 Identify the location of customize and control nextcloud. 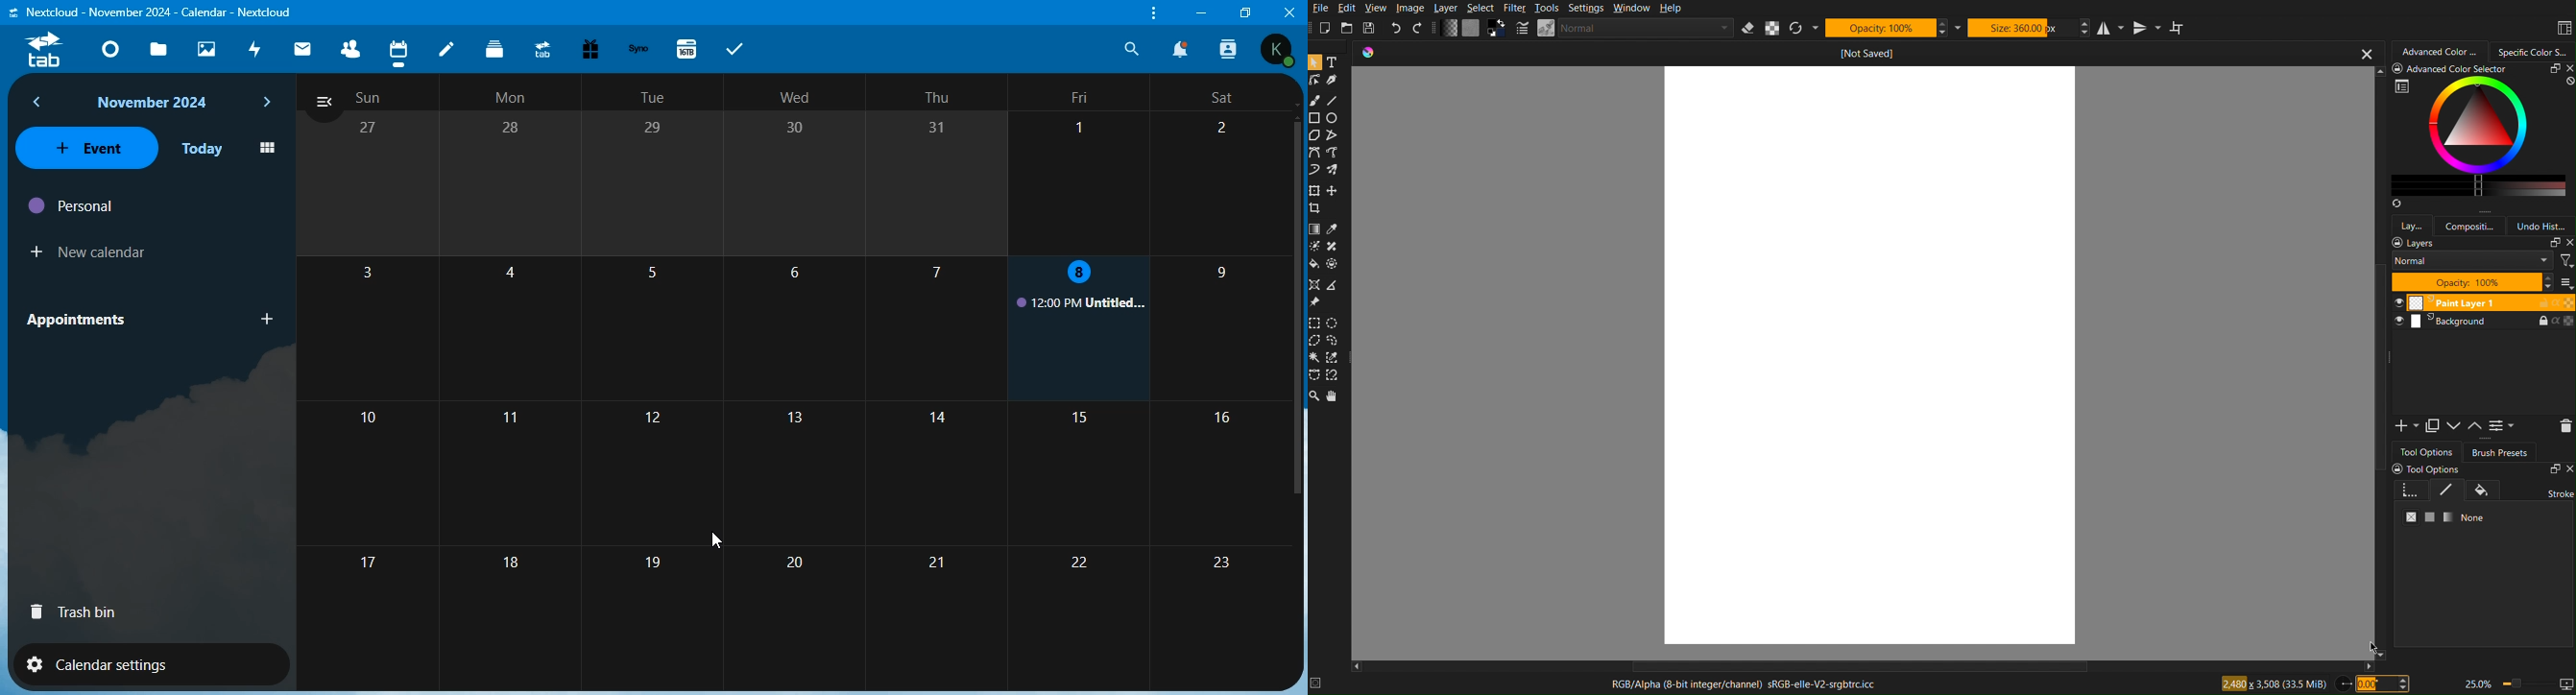
(1154, 14).